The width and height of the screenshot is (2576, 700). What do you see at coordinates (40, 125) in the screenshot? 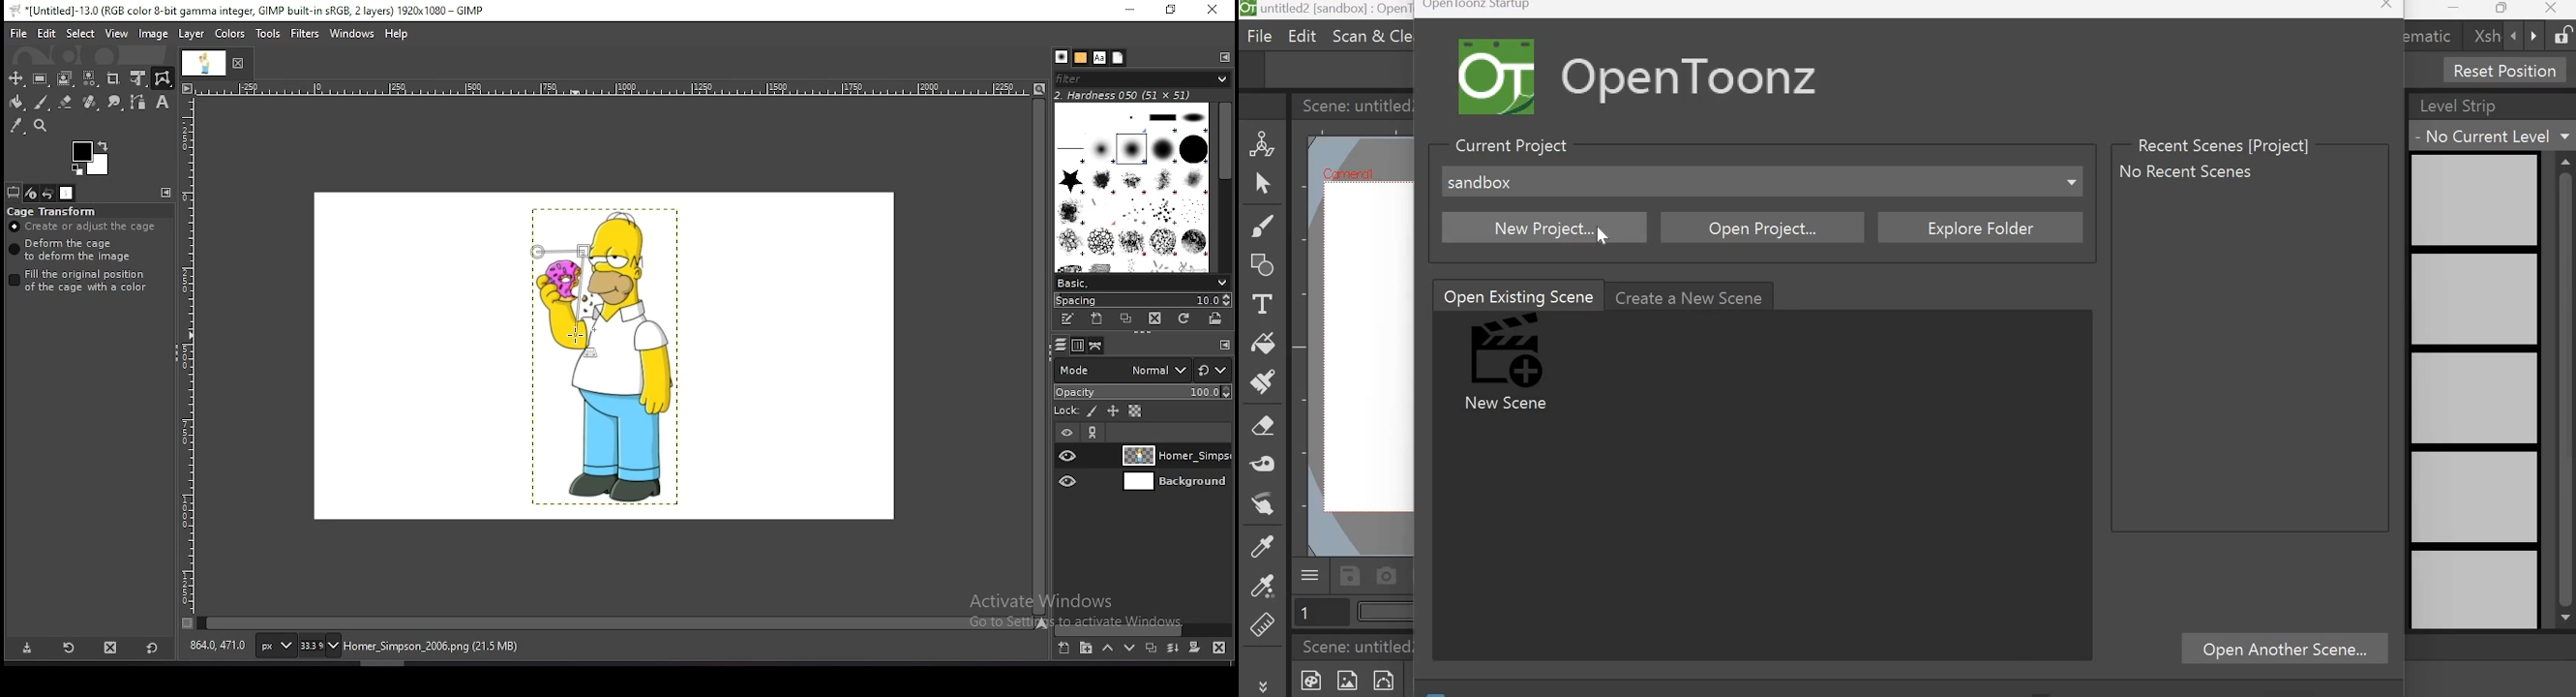
I see `zoom tool` at bounding box center [40, 125].